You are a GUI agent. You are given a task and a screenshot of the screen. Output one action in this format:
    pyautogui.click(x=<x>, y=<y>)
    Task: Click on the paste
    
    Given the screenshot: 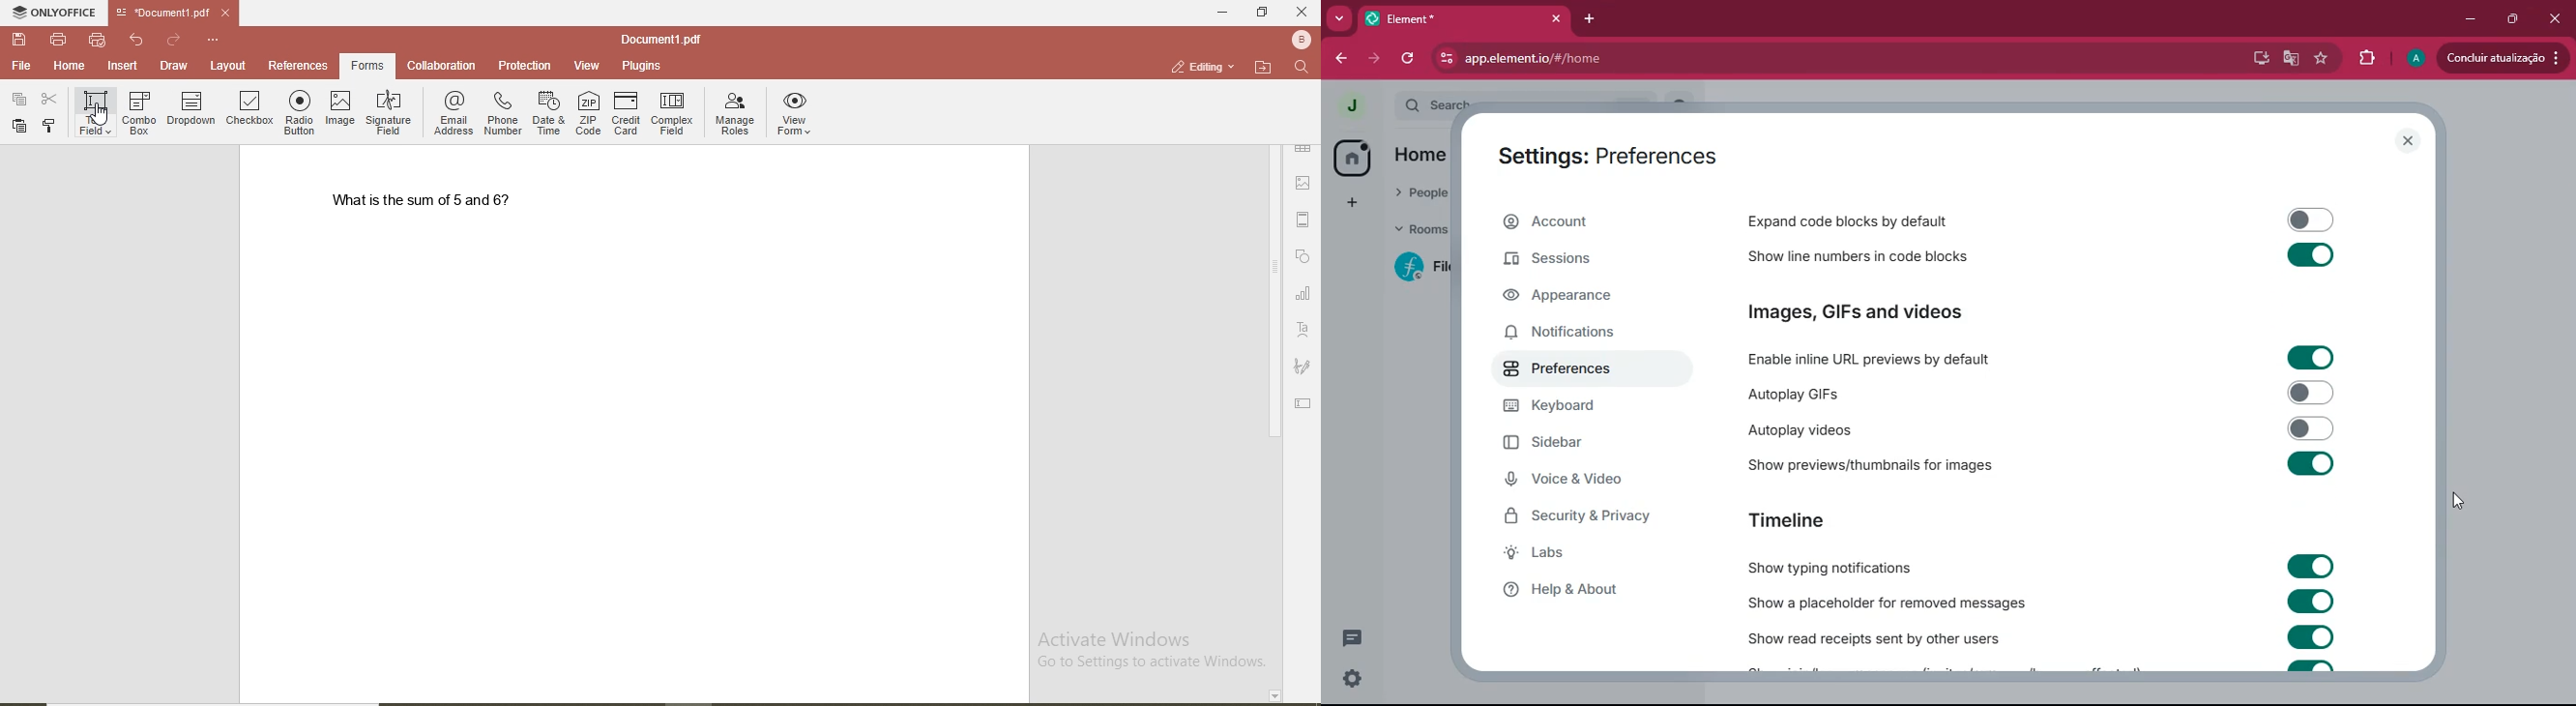 What is the action you would take?
    pyautogui.click(x=18, y=126)
    